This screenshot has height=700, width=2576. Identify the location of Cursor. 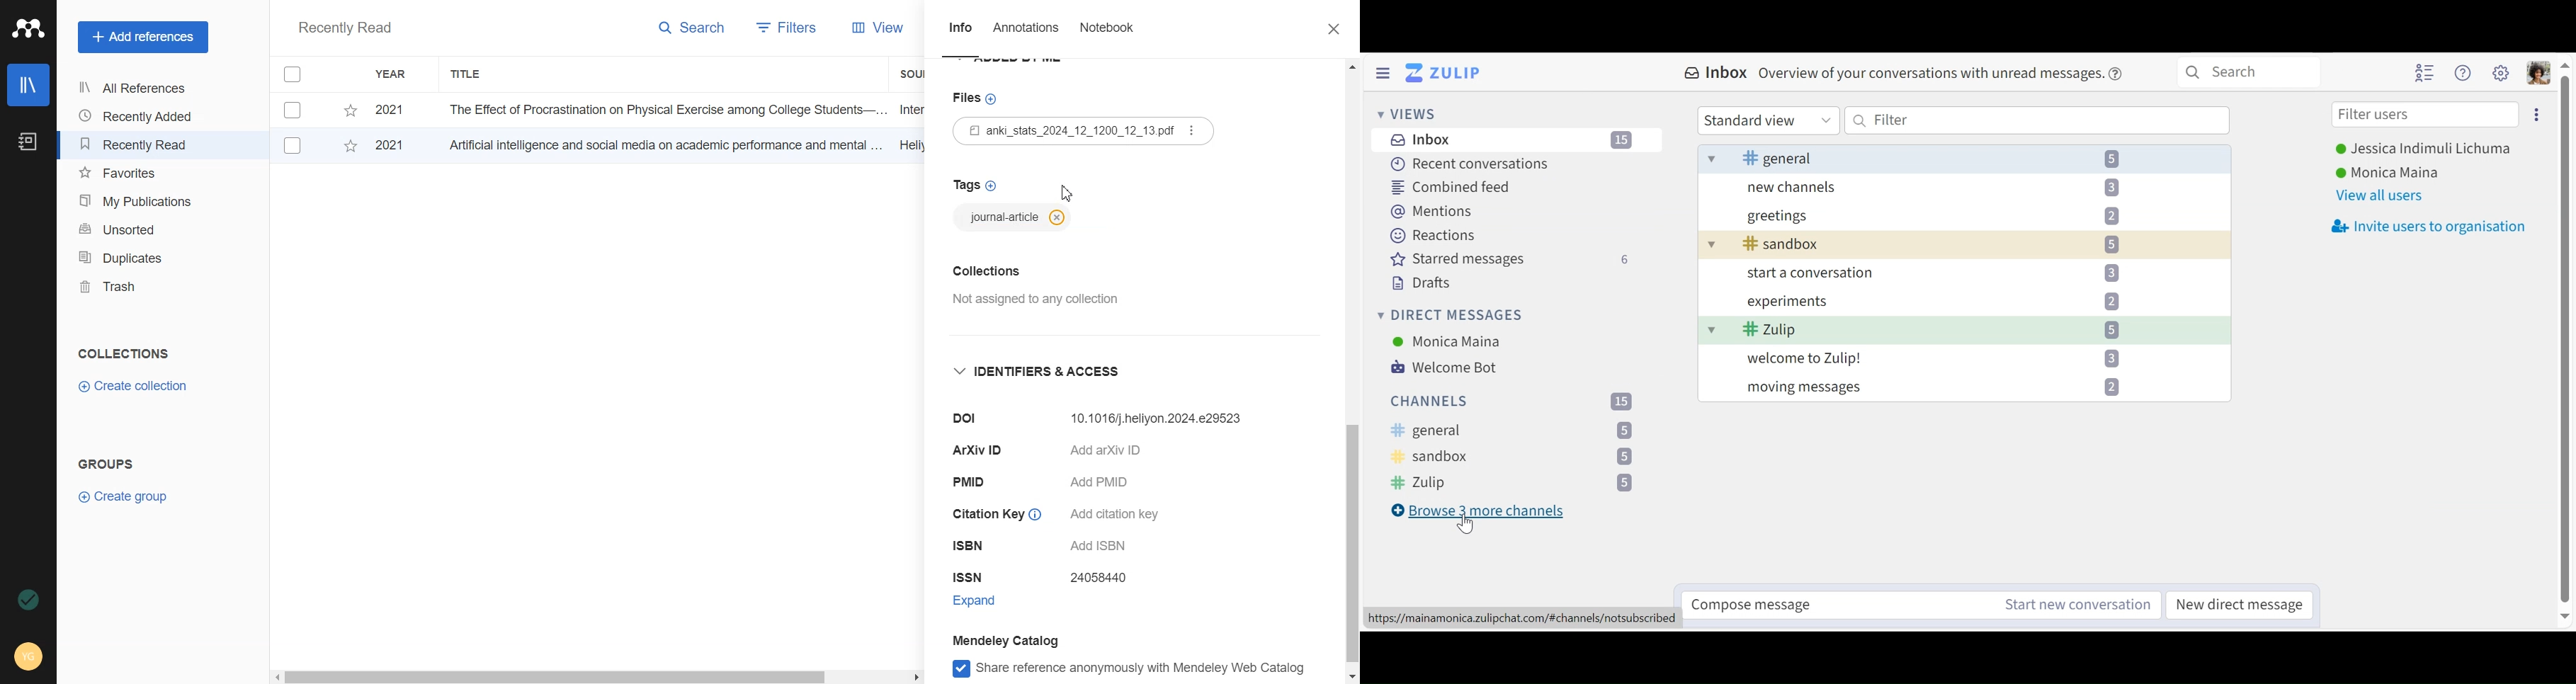
(1072, 189).